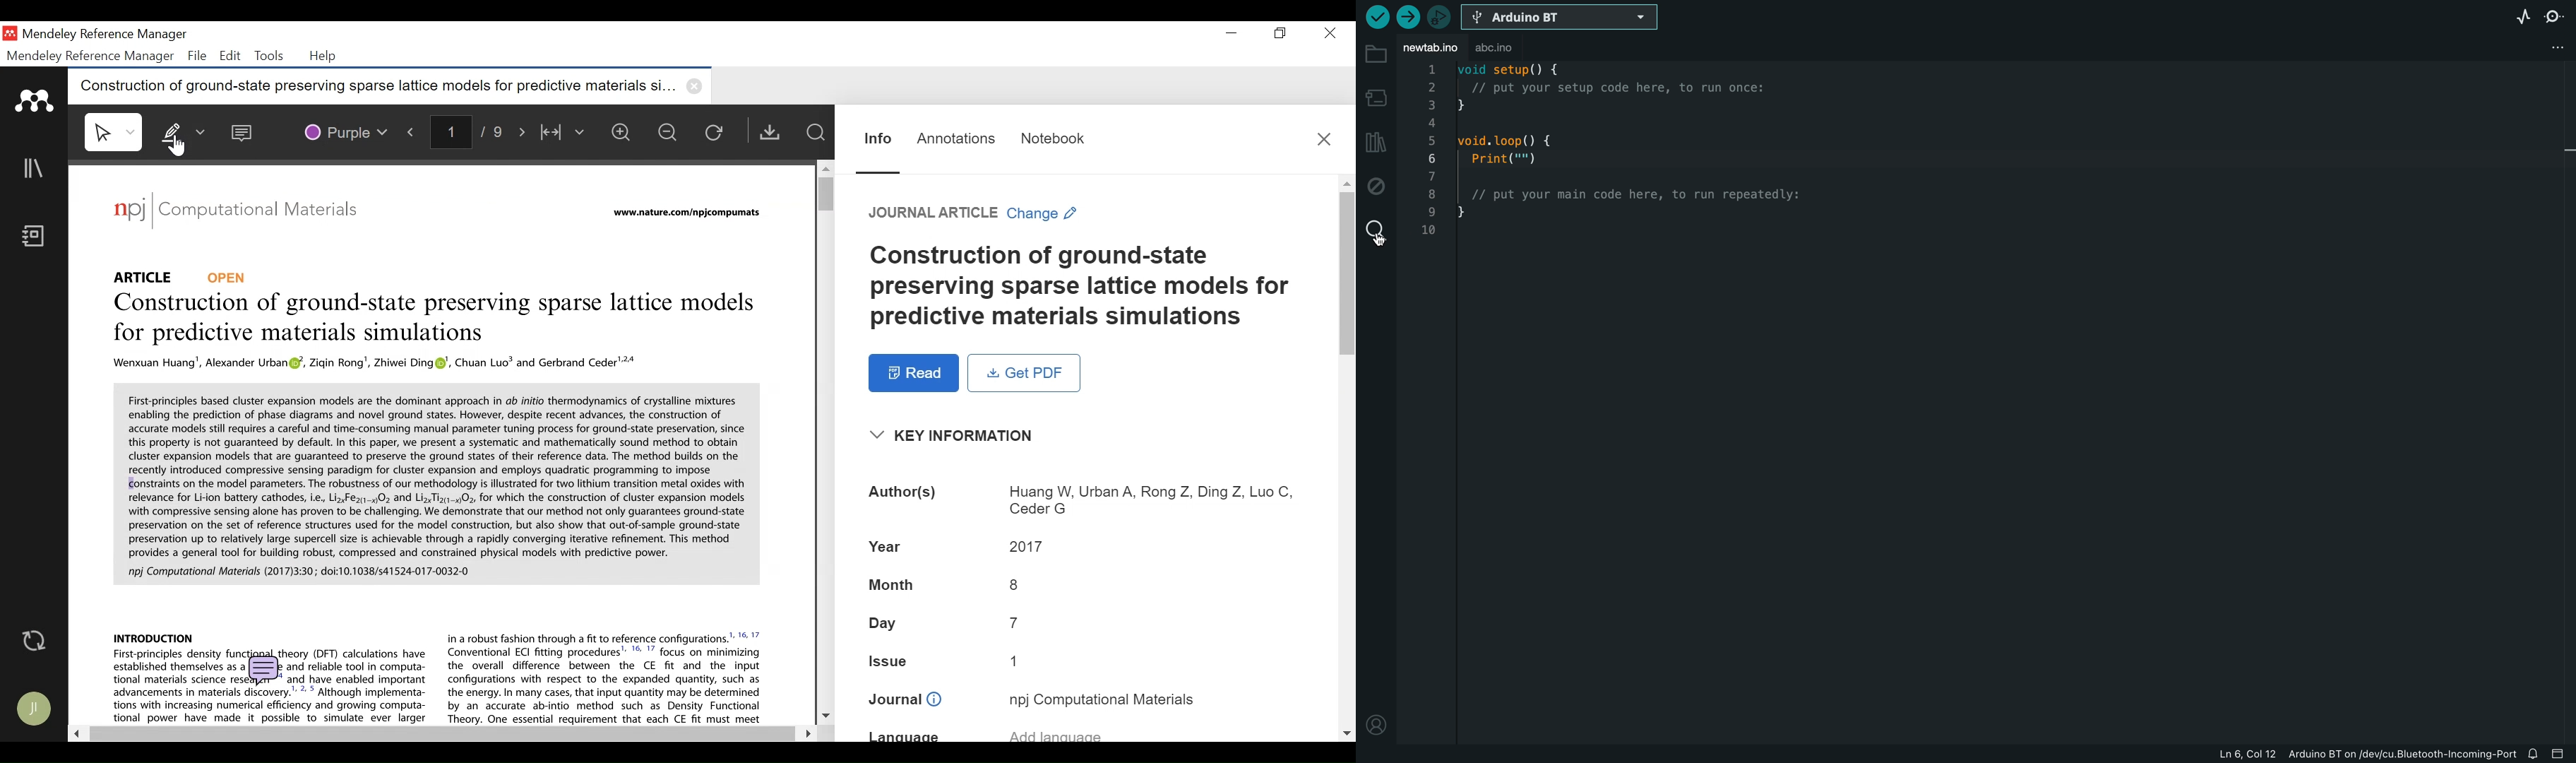 This screenshot has height=784, width=2576. I want to click on Mendeley Reference Manager, so click(104, 36).